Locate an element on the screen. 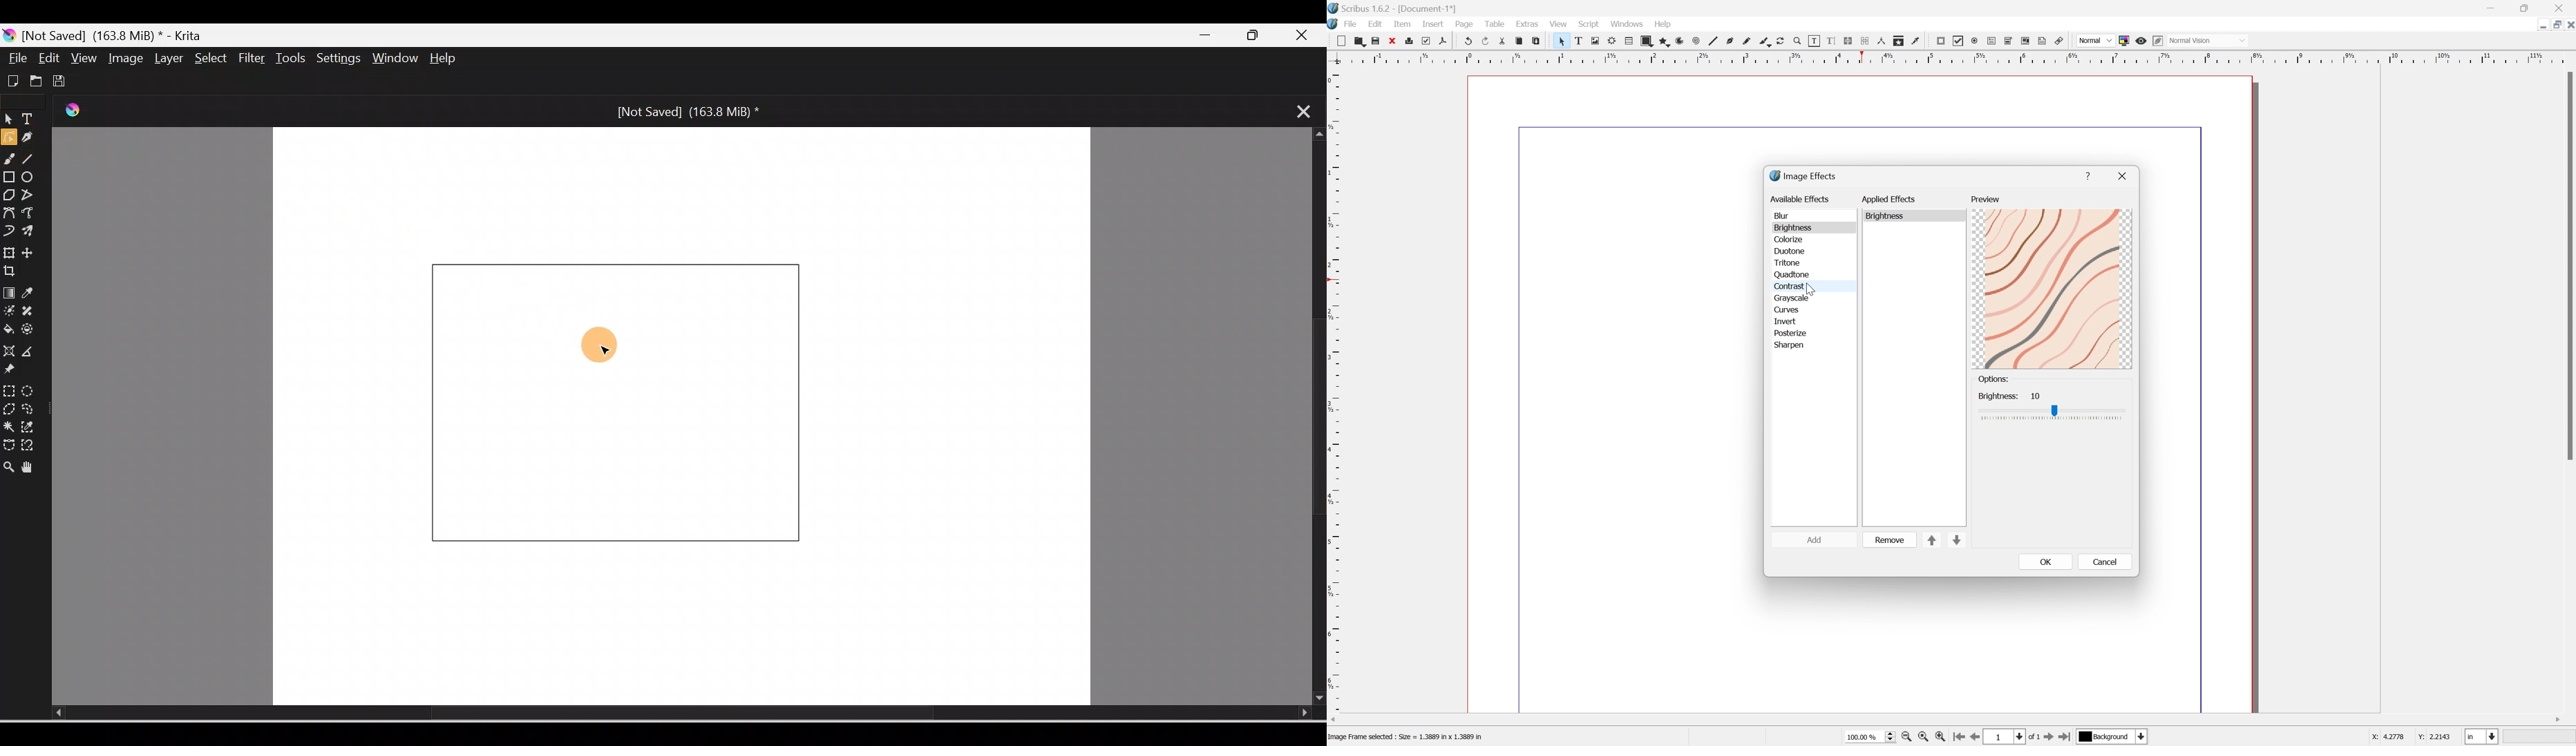 This screenshot has height=756, width=2576. Create new document is located at coordinates (11, 79).